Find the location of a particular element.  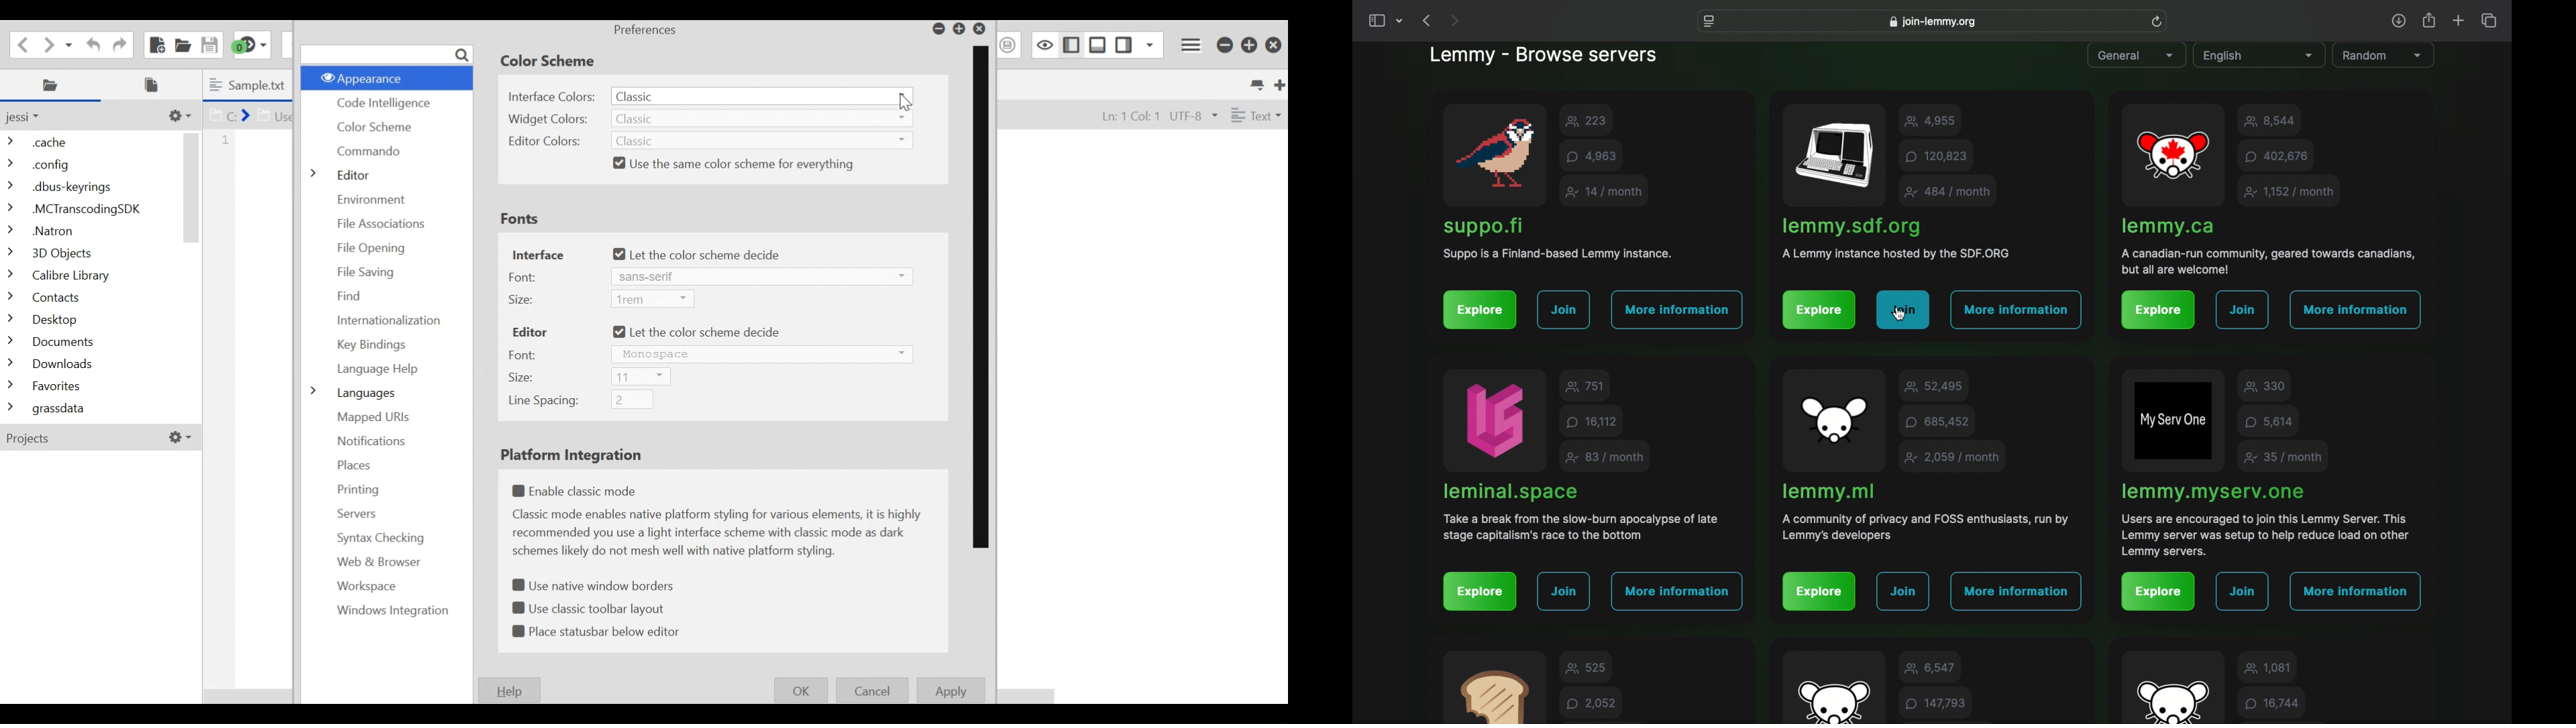

Go back one location is located at coordinates (23, 43).